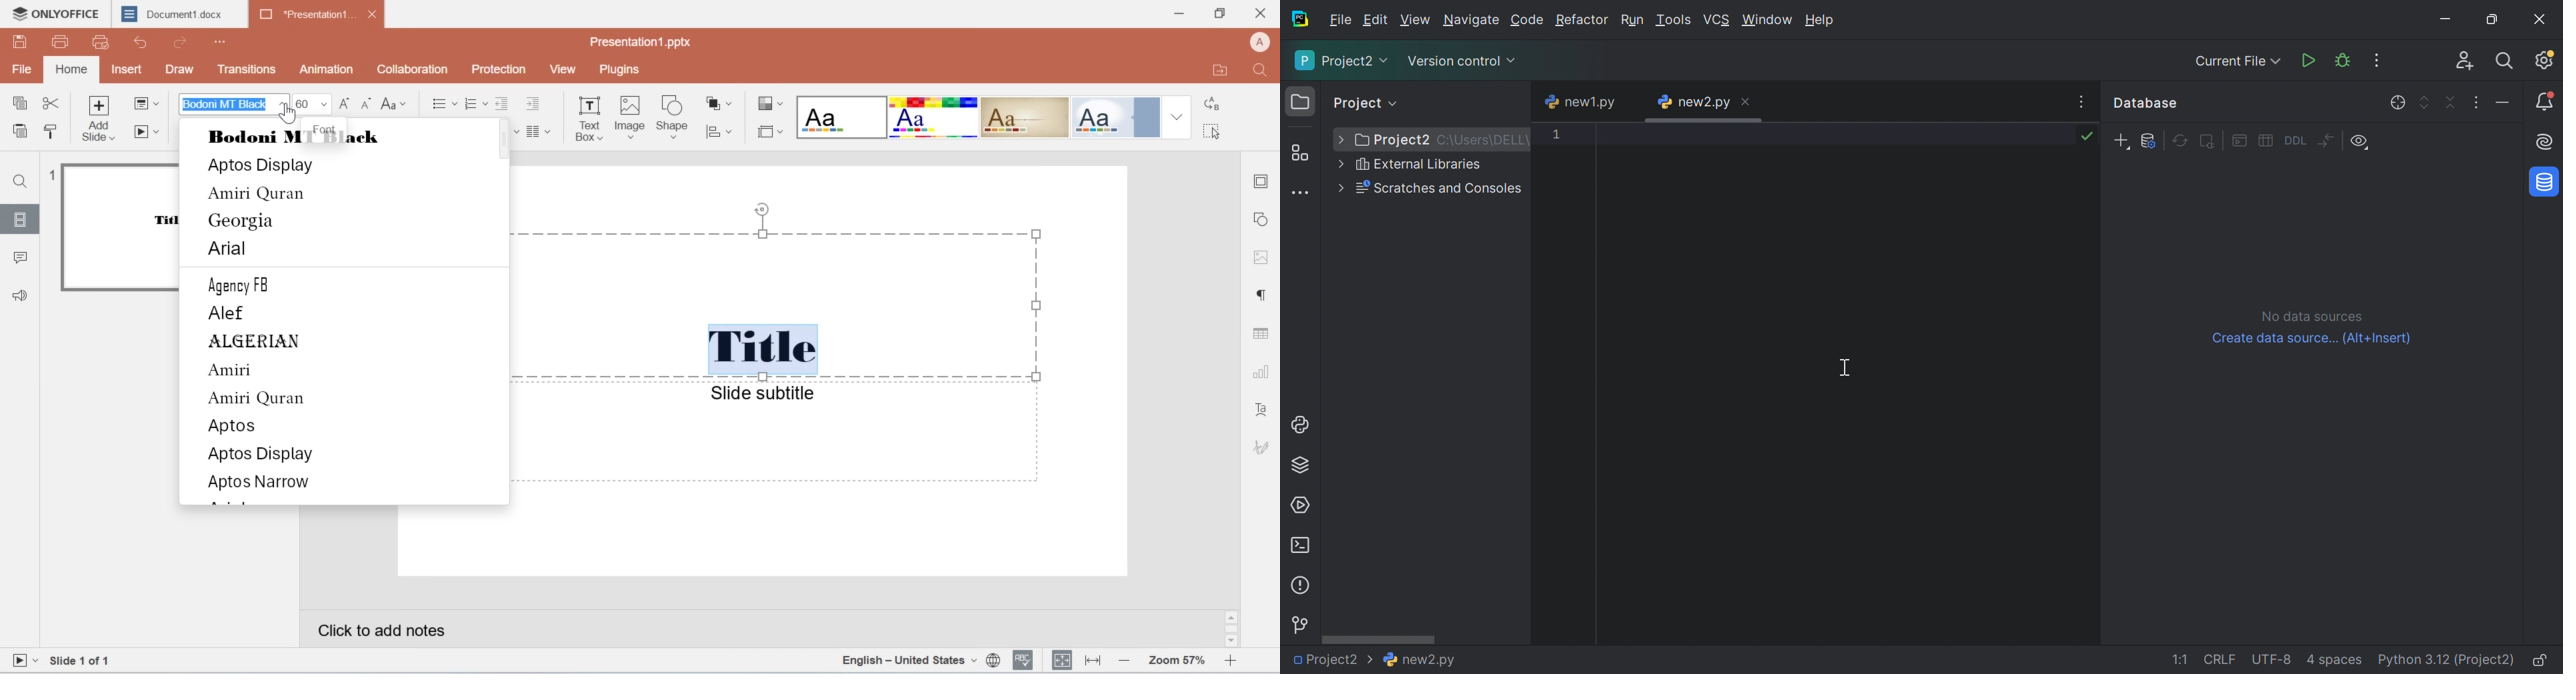 This screenshot has width=2576, height=700. Describe the element at coordinates (2307, 60) in the screenshot. I see `Run` at that location.